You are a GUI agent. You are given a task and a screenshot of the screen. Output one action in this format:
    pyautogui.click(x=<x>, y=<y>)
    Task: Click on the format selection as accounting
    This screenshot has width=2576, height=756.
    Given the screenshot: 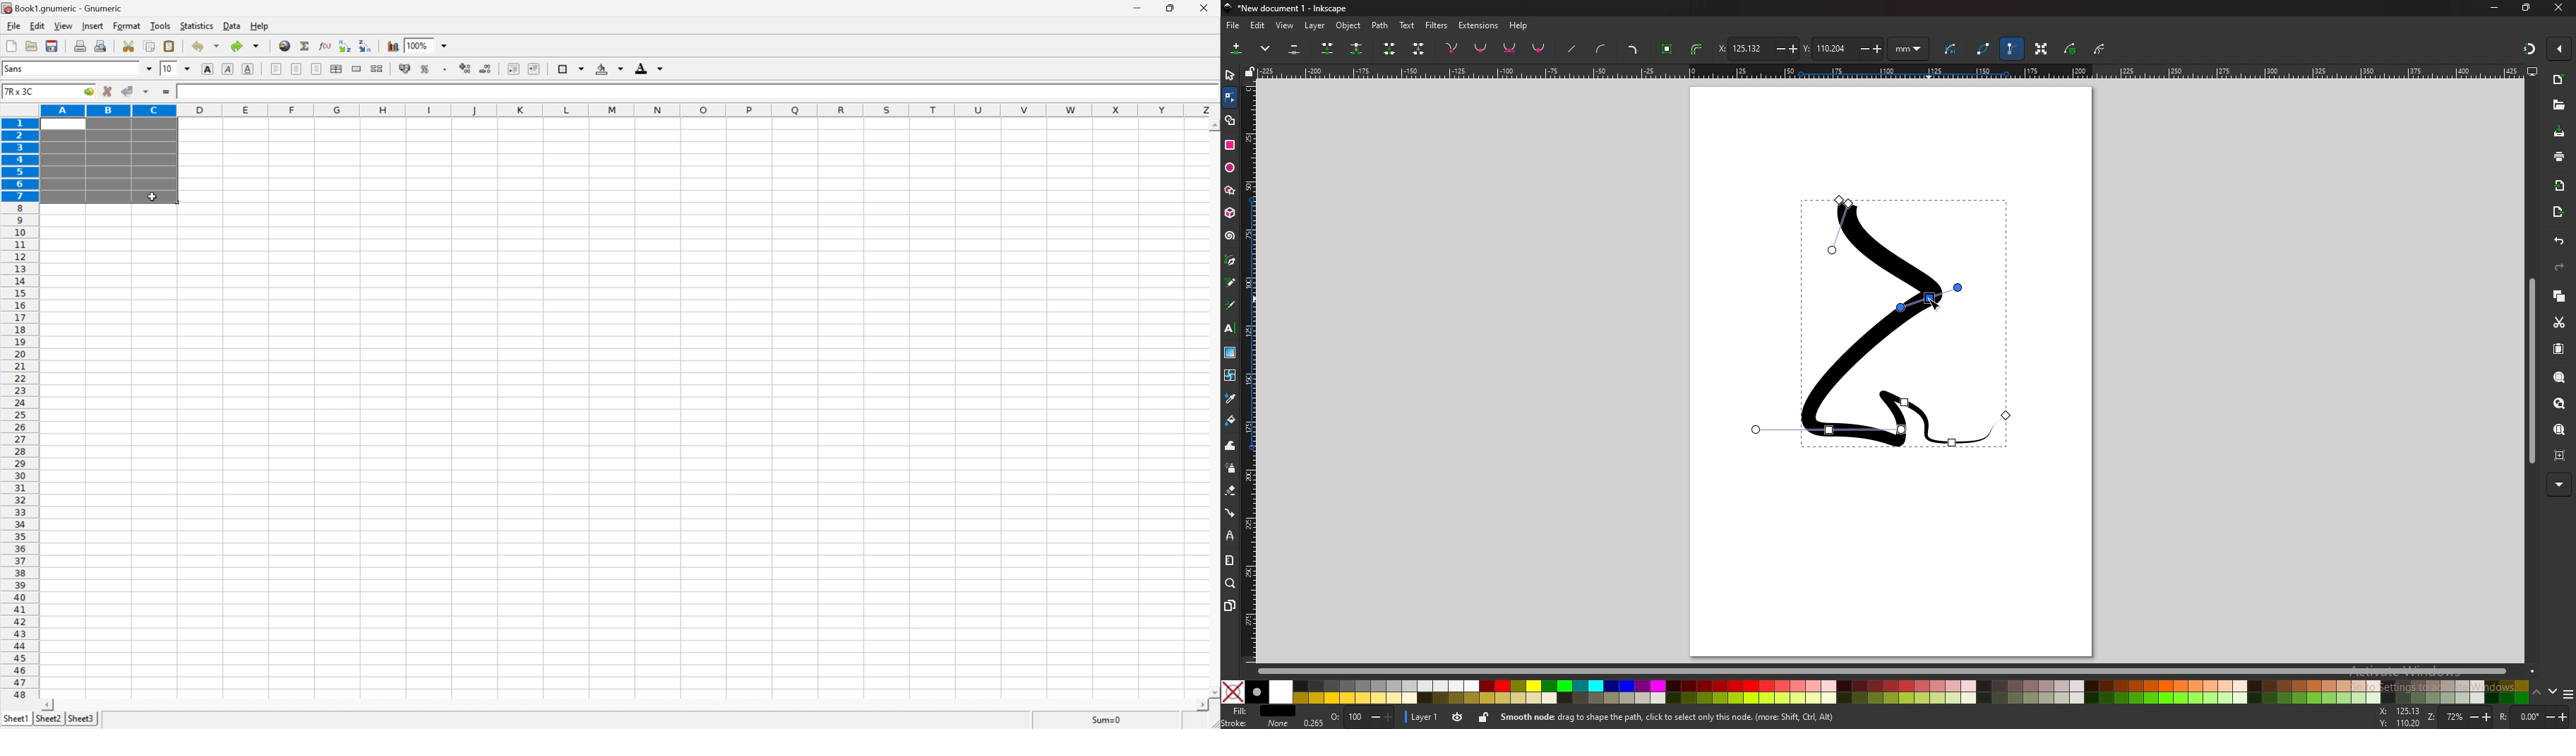 What is the action you would take?
    pyautogui.click(x=405, y=68)
    